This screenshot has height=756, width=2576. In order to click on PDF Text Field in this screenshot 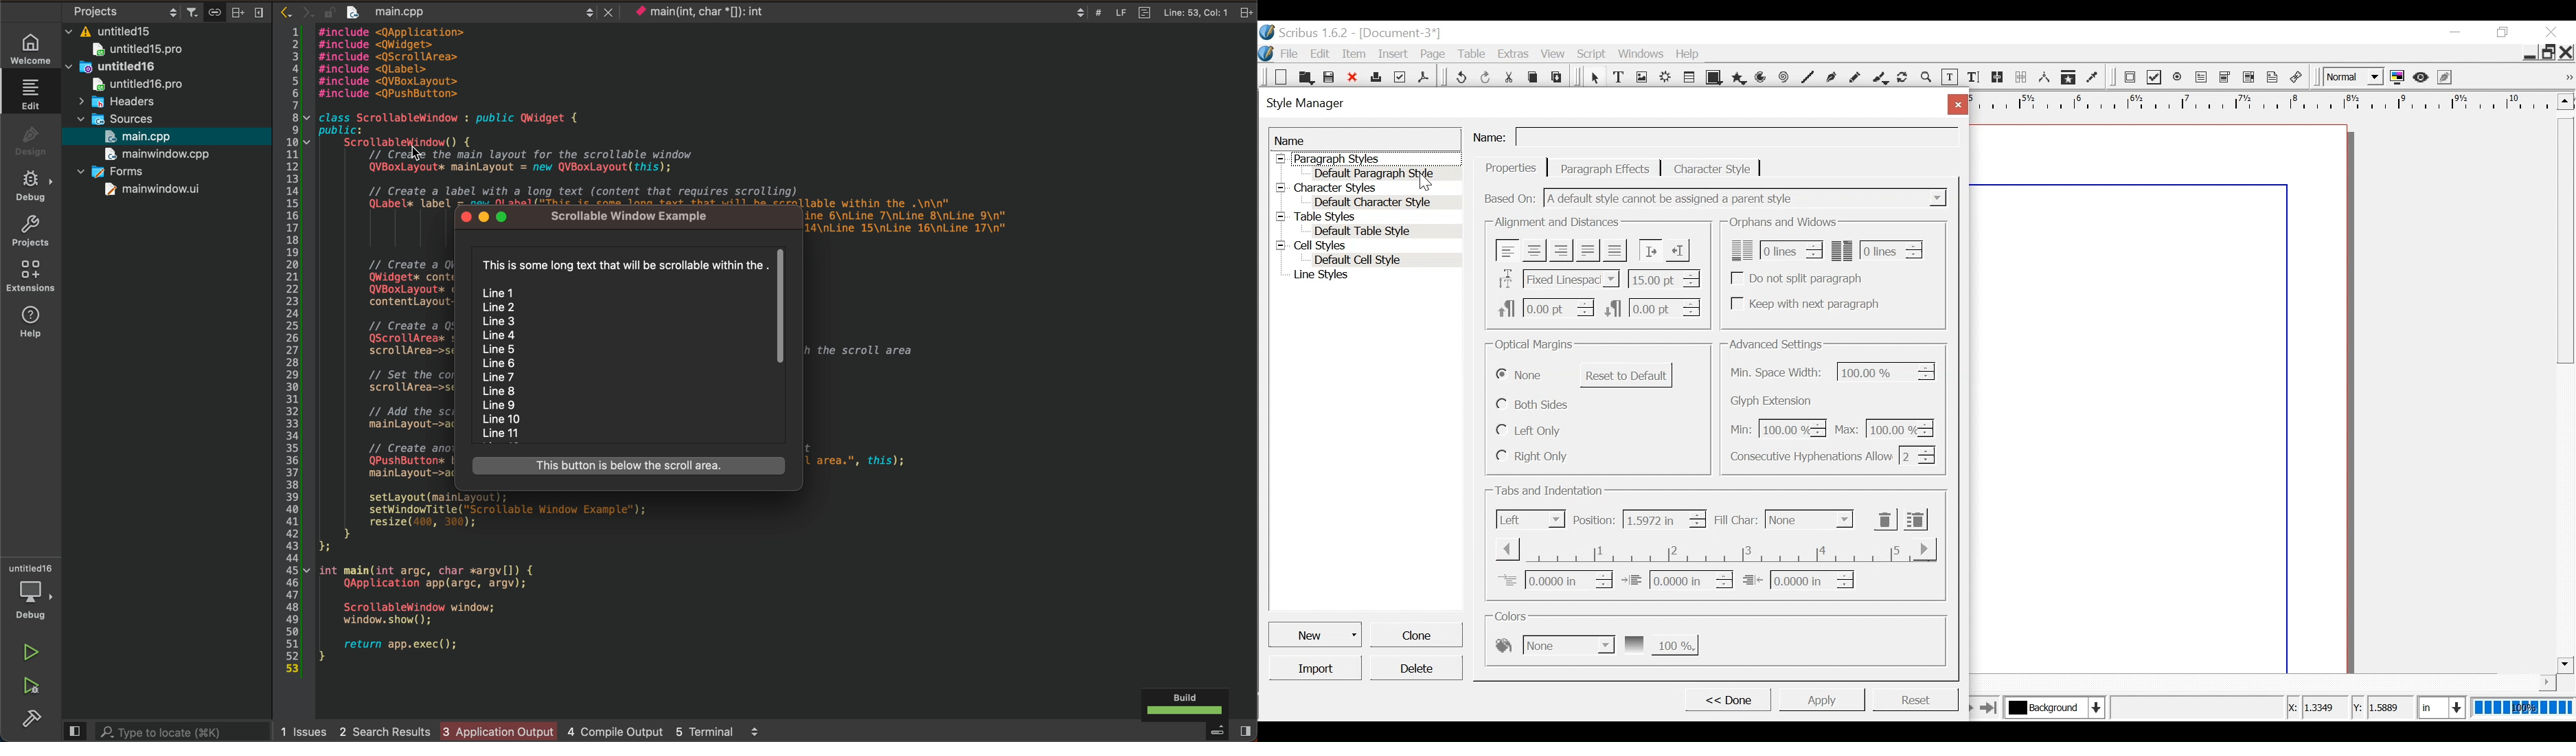, I will do `click(2202, 78)`.